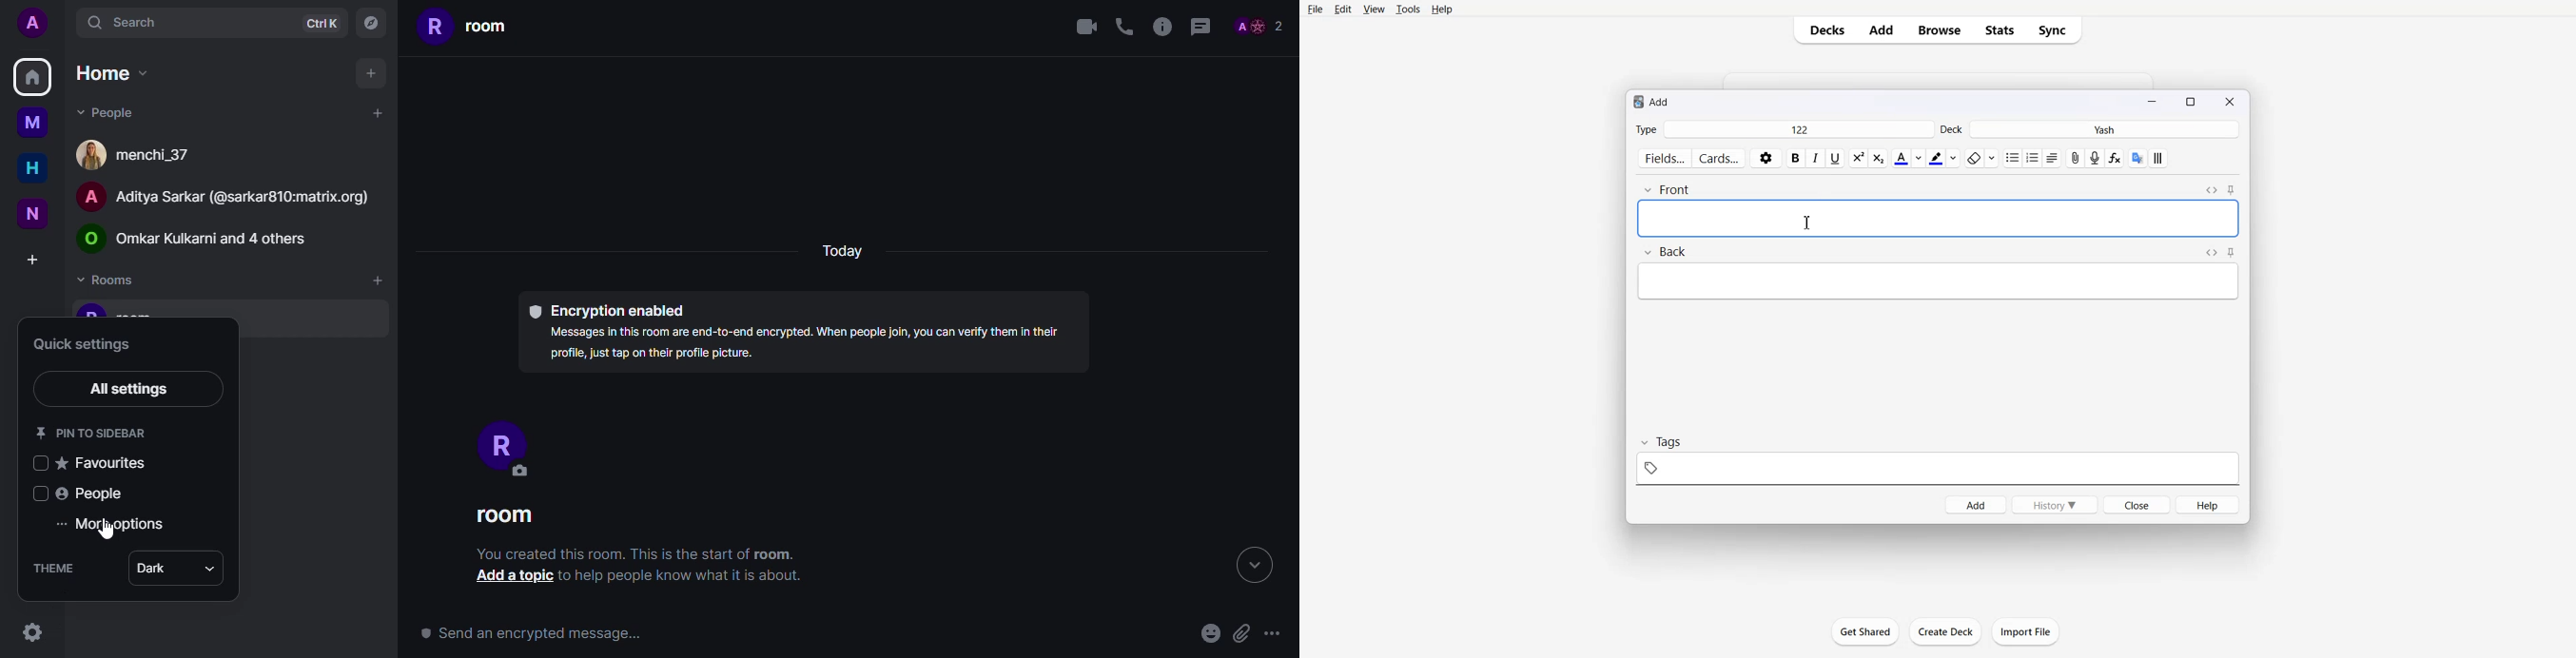 This screenshot has height=672, width=2576. I want to click on Italic, so click(1816, 158).